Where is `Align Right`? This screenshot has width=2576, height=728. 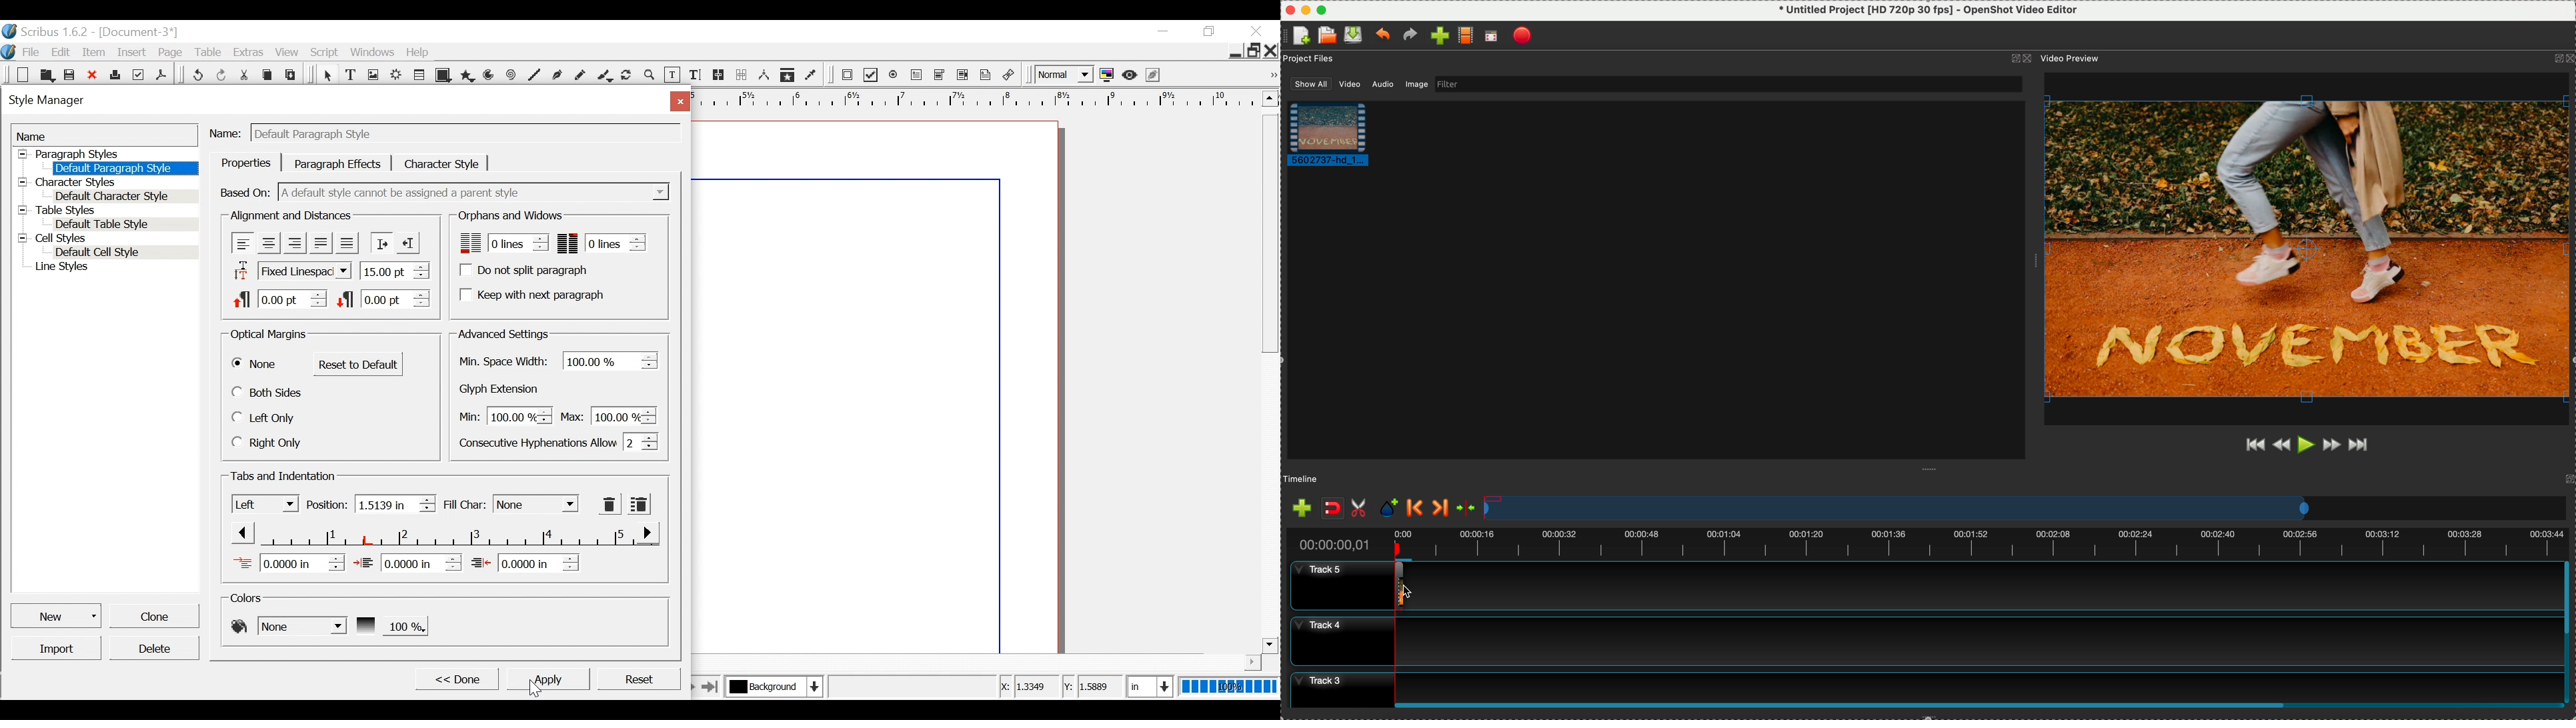
Align Right is located at coordinates (294, 243).